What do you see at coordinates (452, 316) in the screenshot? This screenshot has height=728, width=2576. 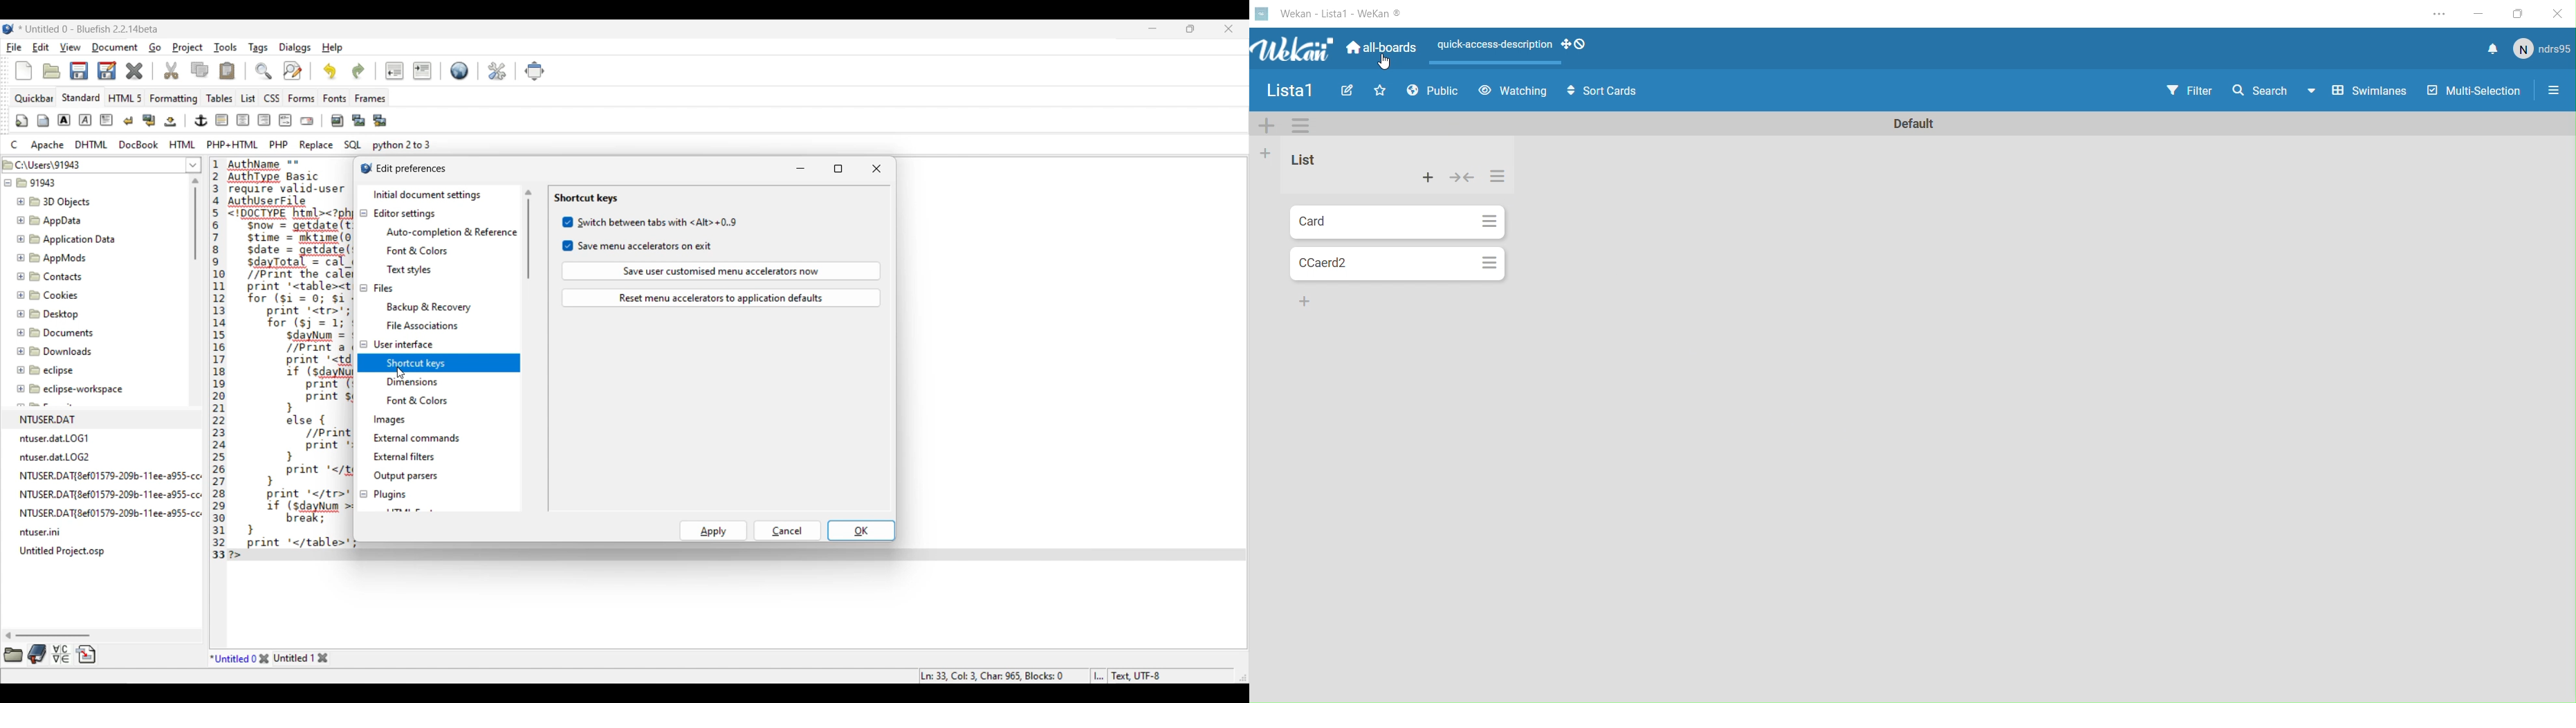 I see `Files setting options` at bounding box center [452, 316].